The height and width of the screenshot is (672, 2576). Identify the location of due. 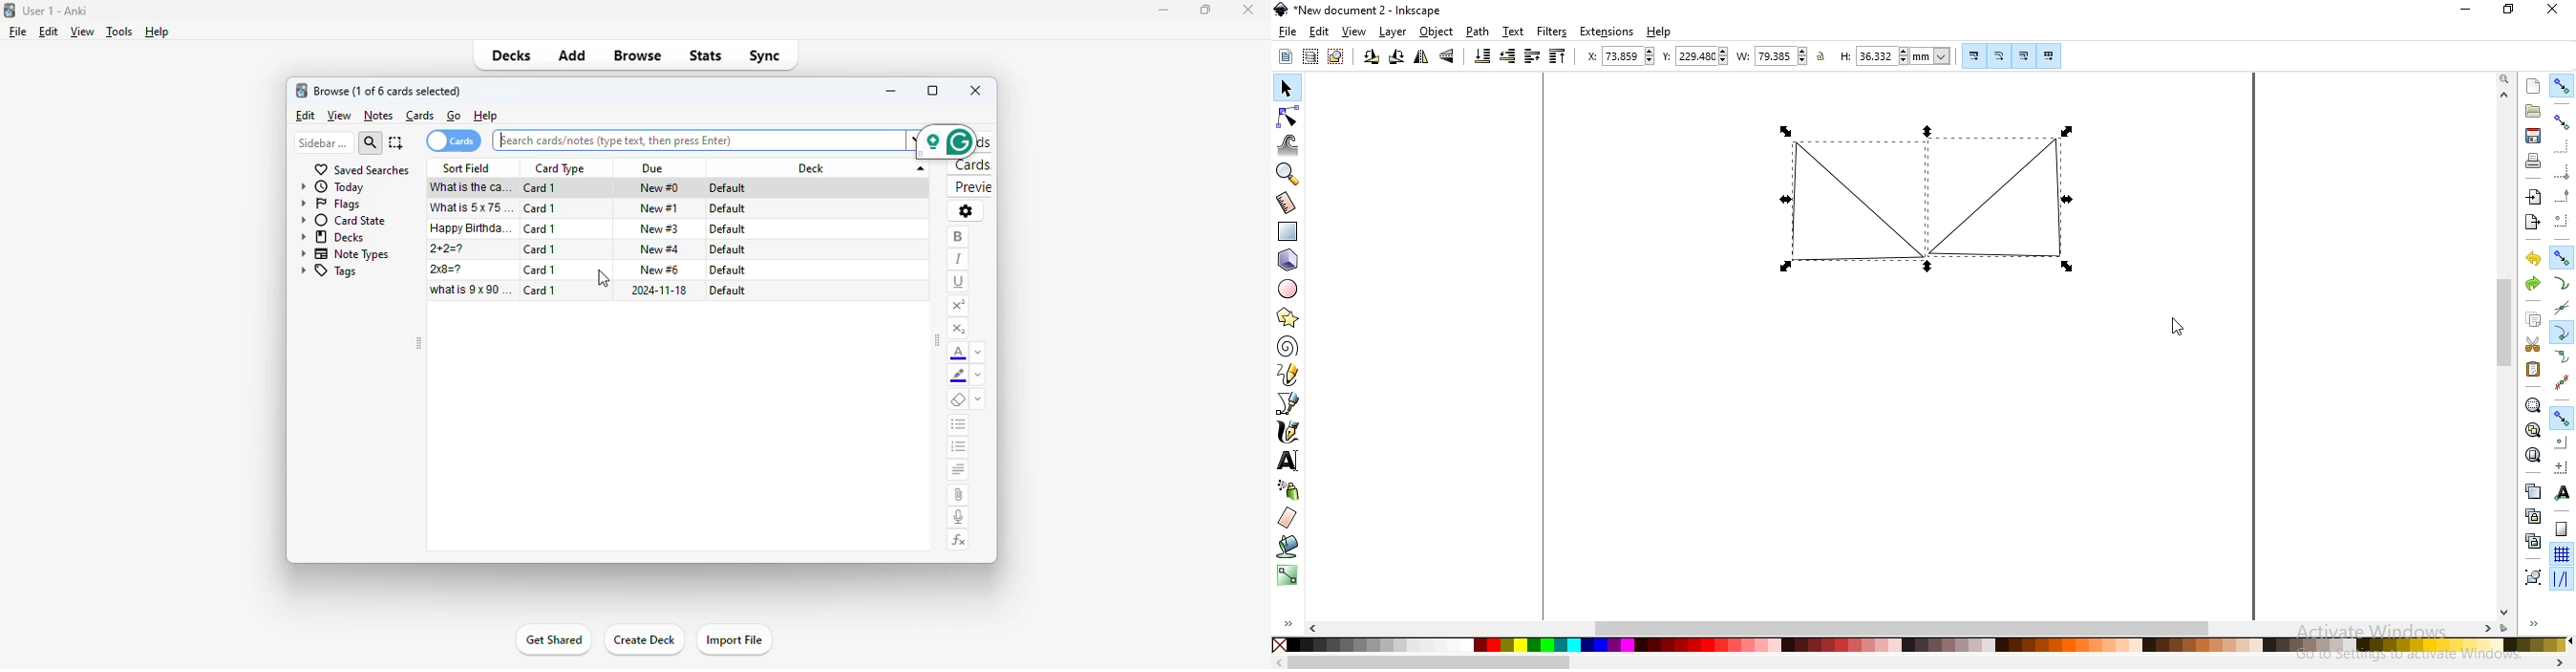
(653, 170).